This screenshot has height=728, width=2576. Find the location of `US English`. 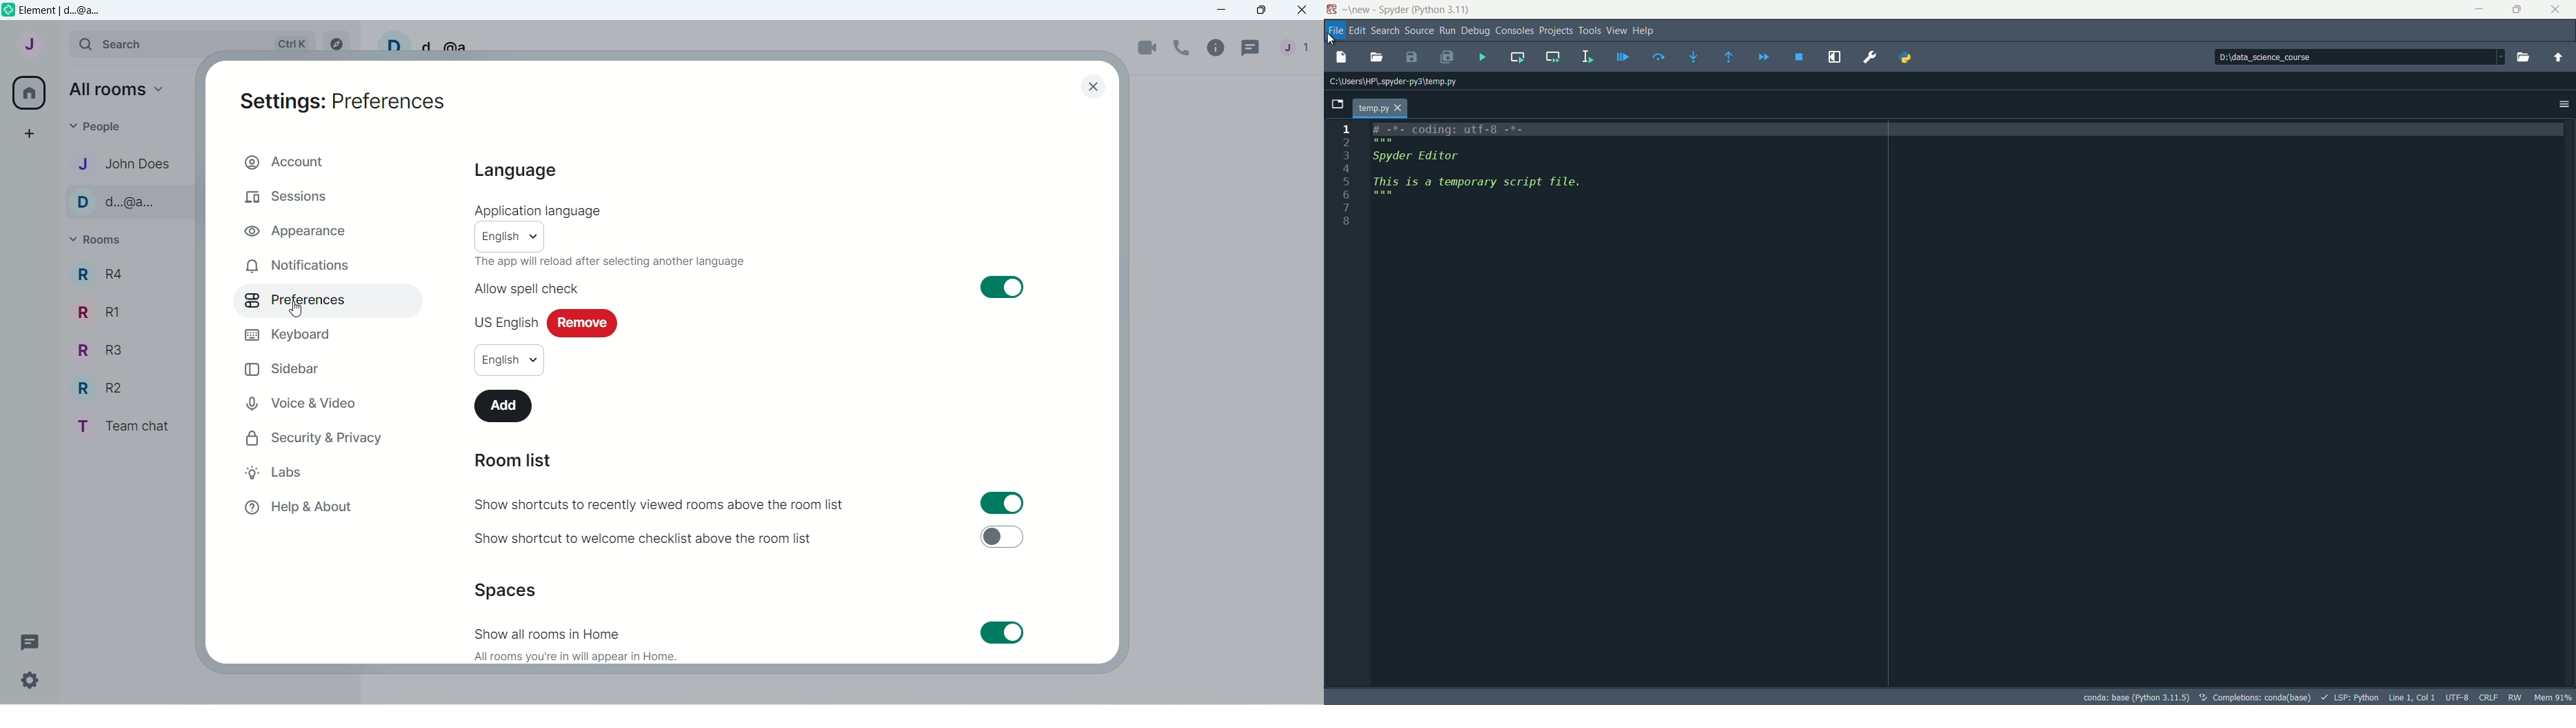

US English is located at coordinates (502, 322).